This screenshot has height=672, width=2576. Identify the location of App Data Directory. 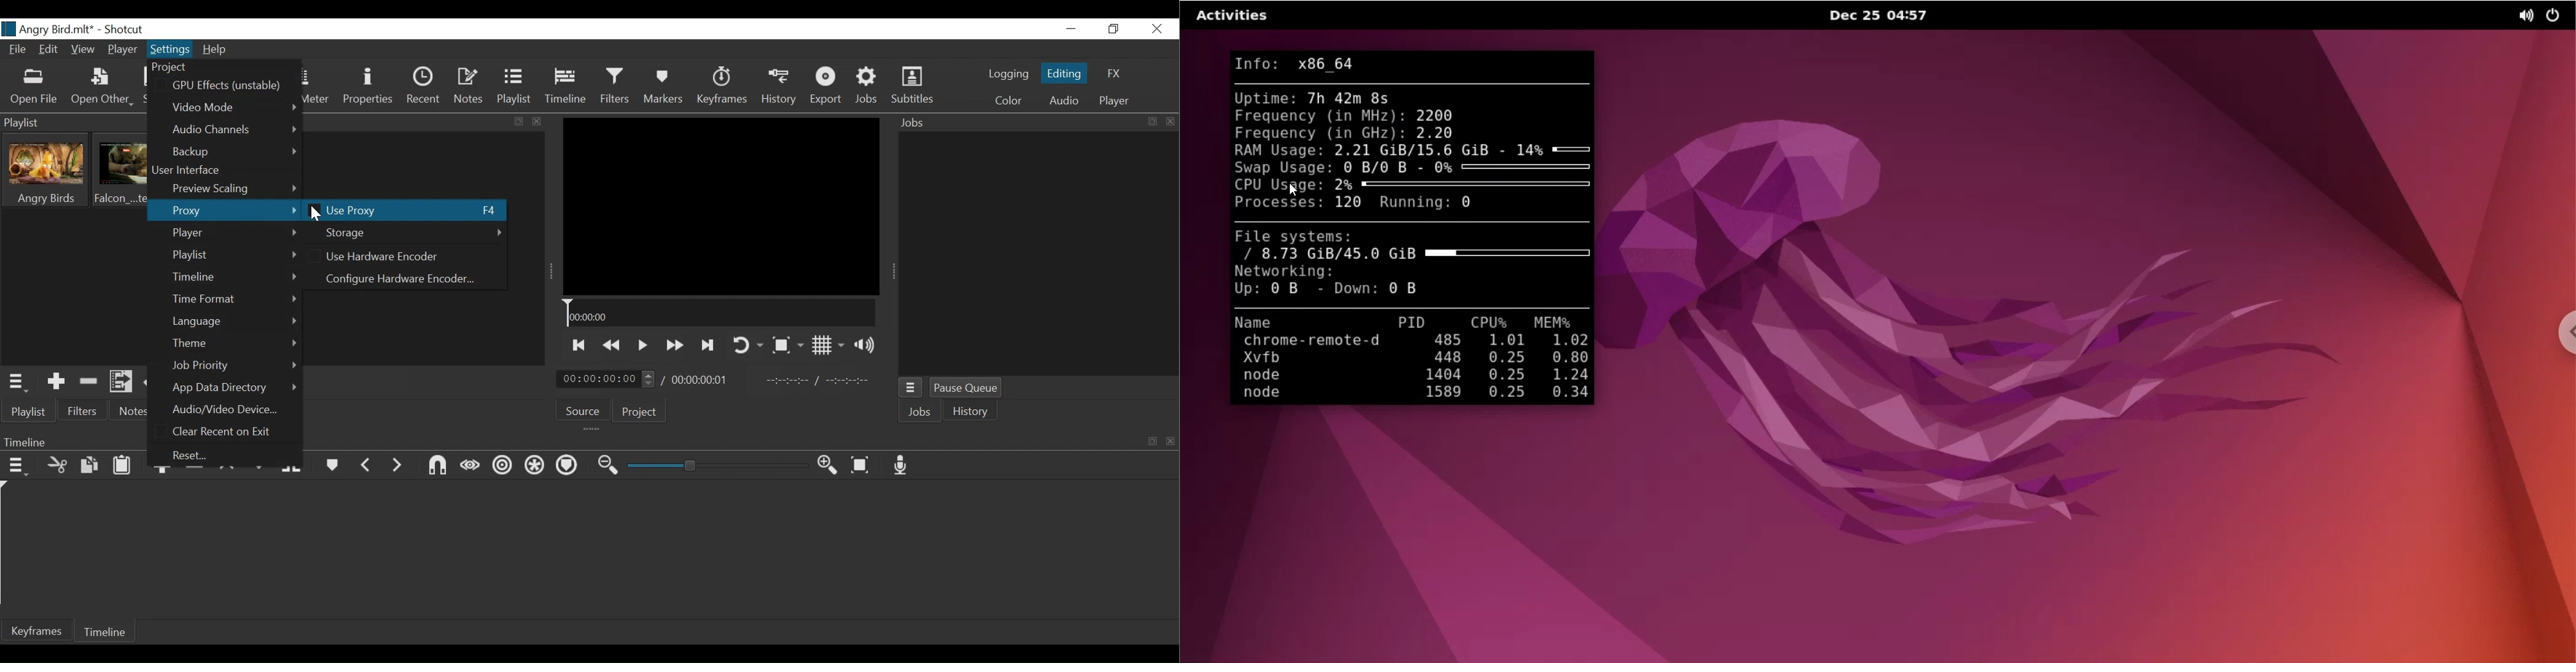
(234, 387).